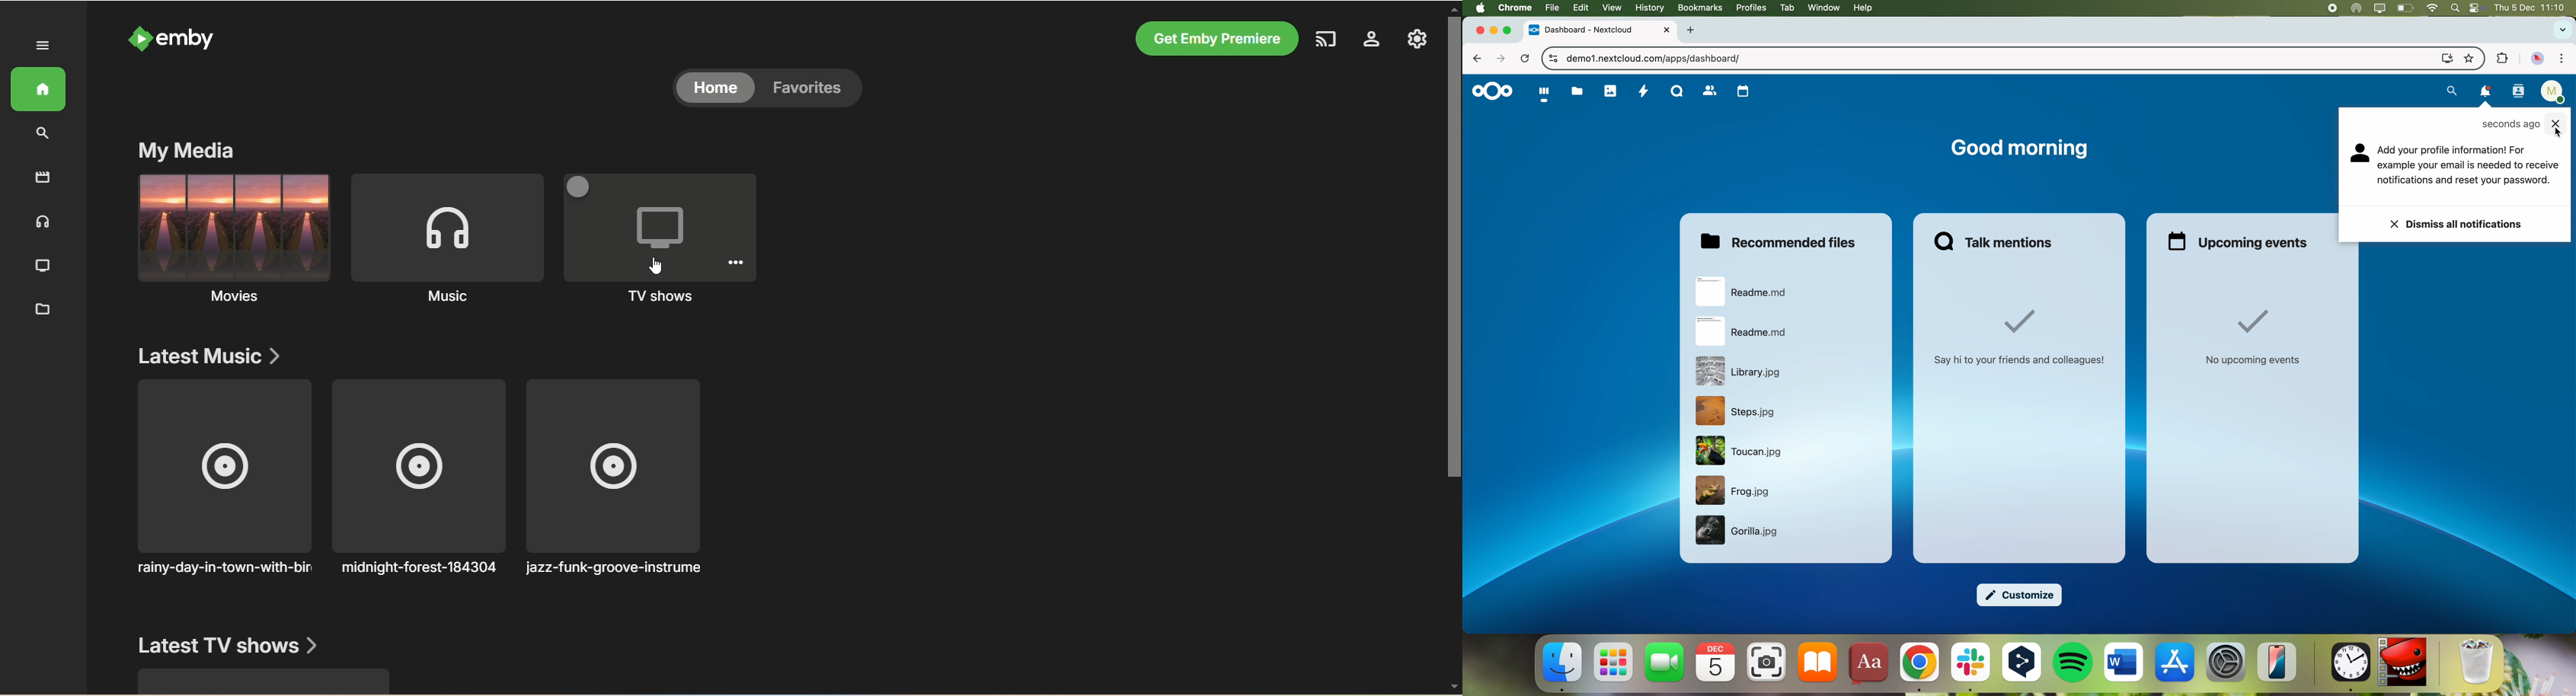 The width and height of the screenshot is (2576, 700). What do you see at coordinates (2511, 125) in the screenshot?
I see `seconds ago` at bounding box center [2511, 125].